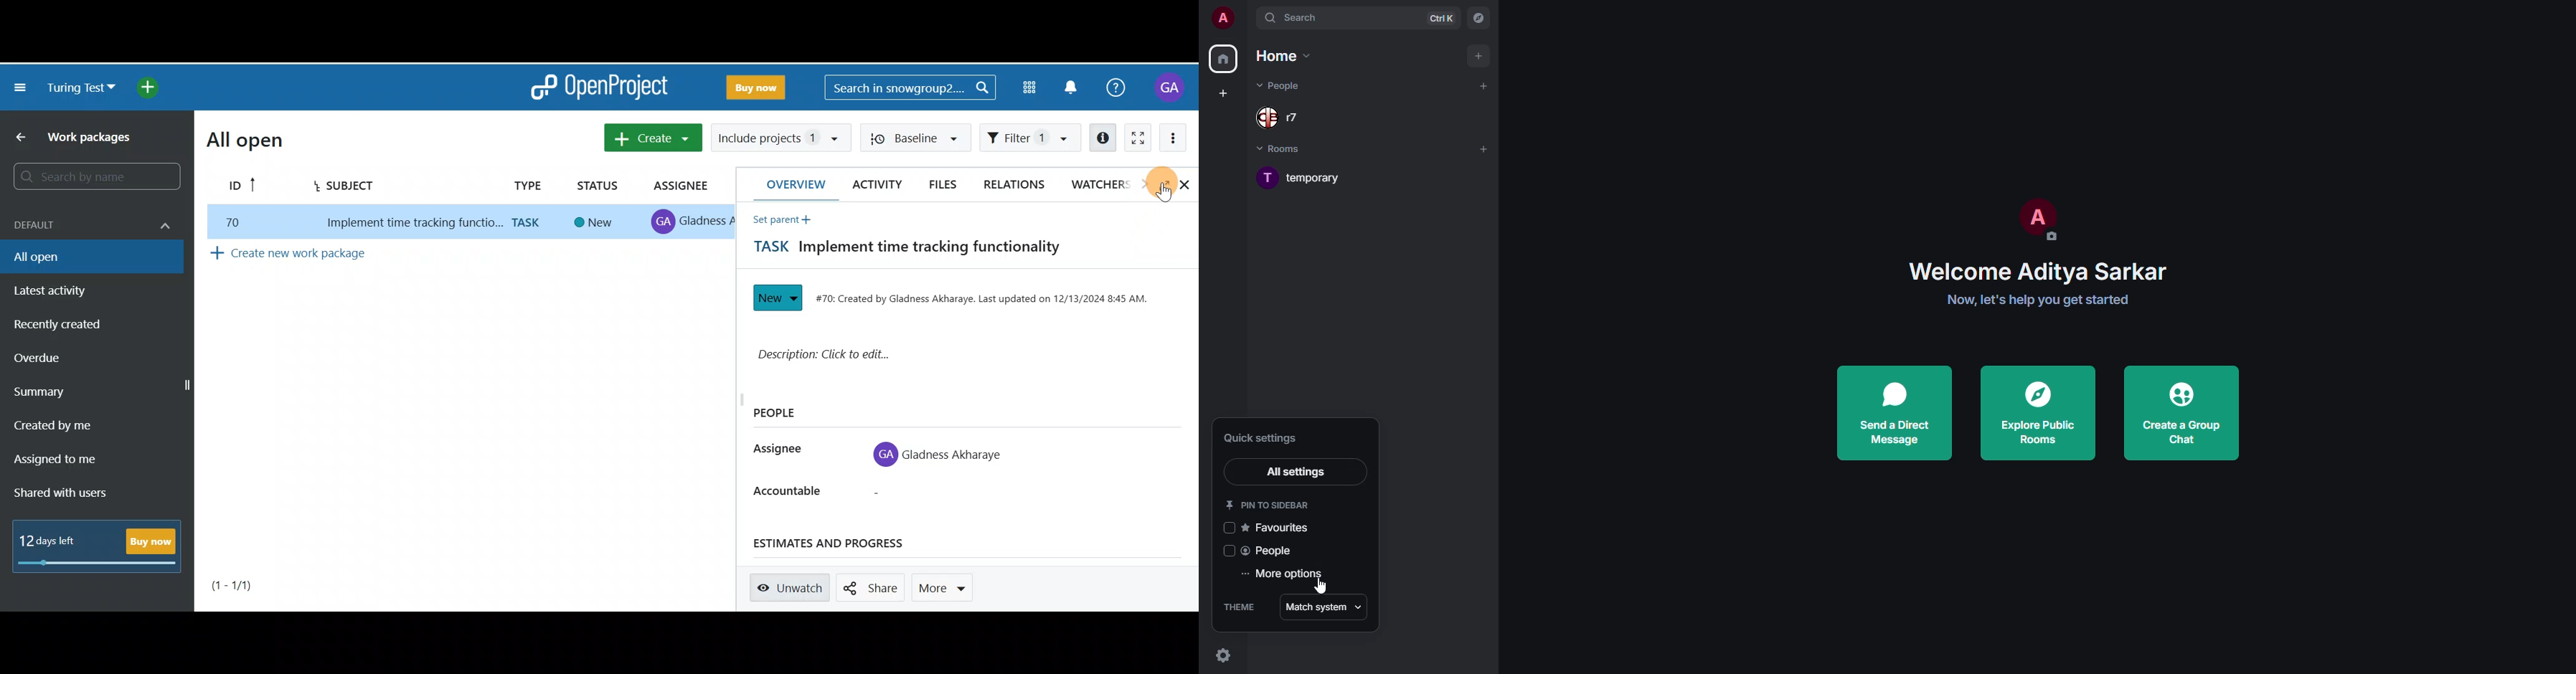 The image size is (2576, 700). I want to click on create space, so click(1223, 92).